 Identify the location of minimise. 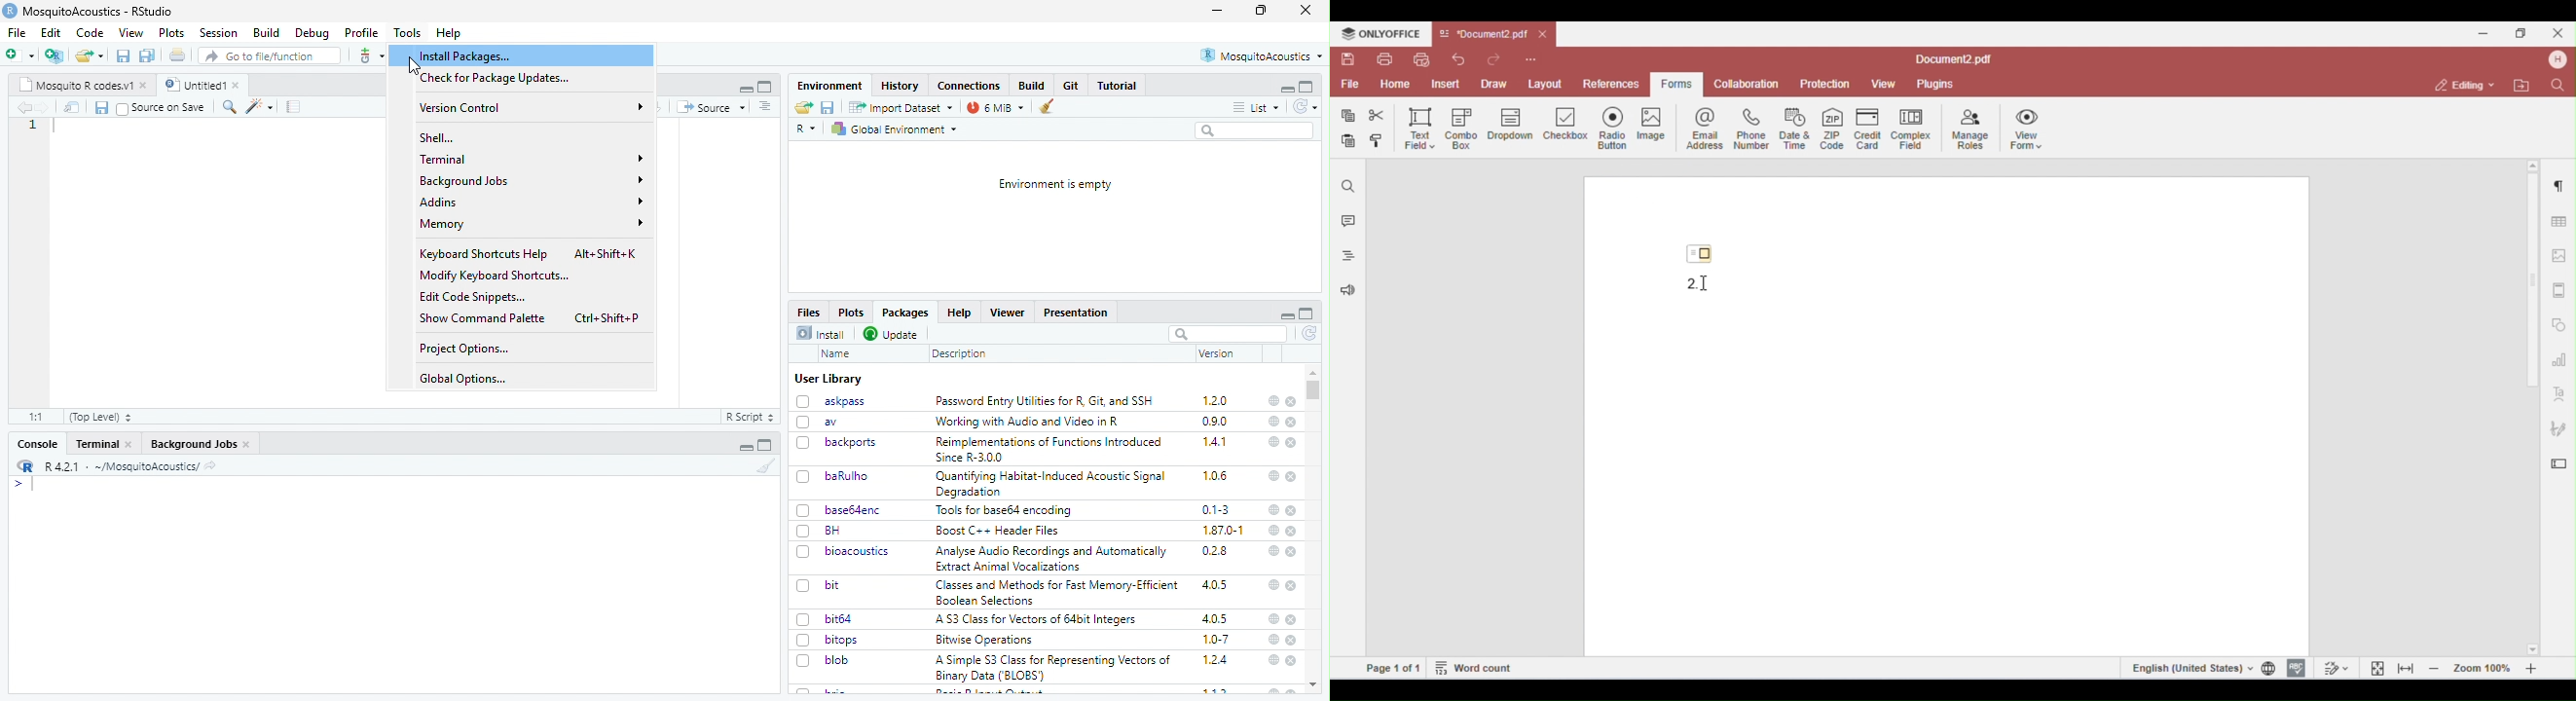
(747, 448).